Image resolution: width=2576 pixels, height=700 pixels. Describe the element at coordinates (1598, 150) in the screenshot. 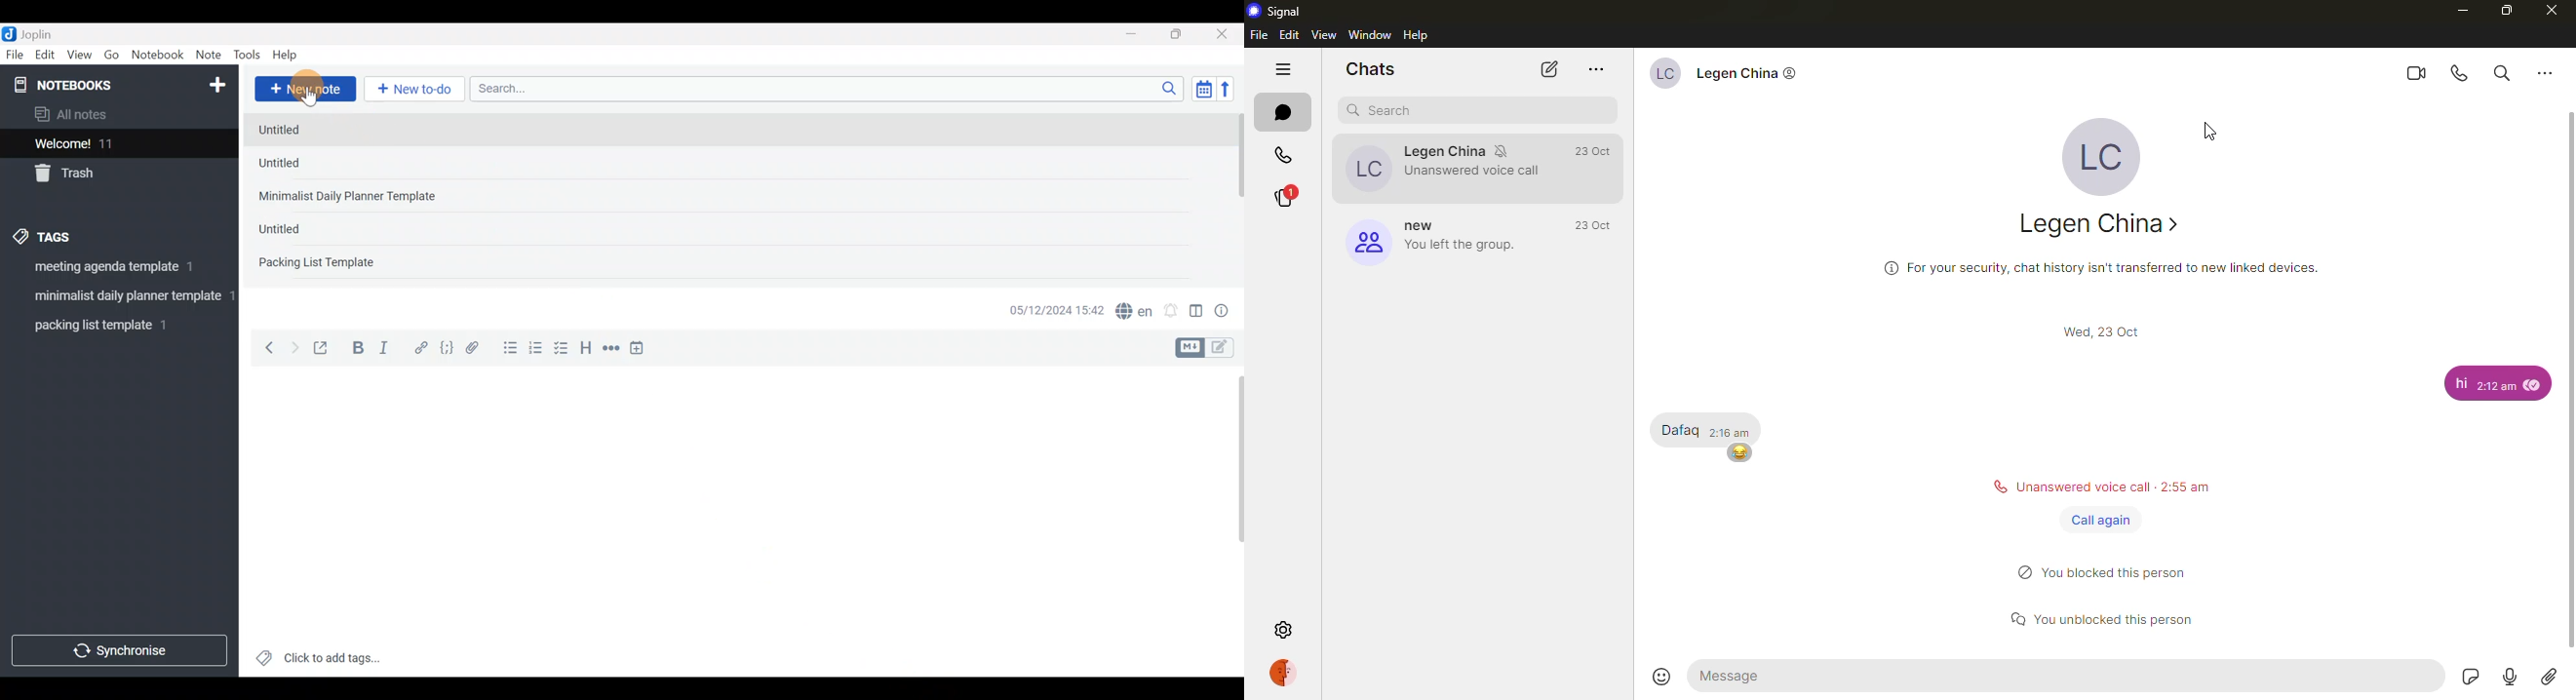

I see `time` at that location.